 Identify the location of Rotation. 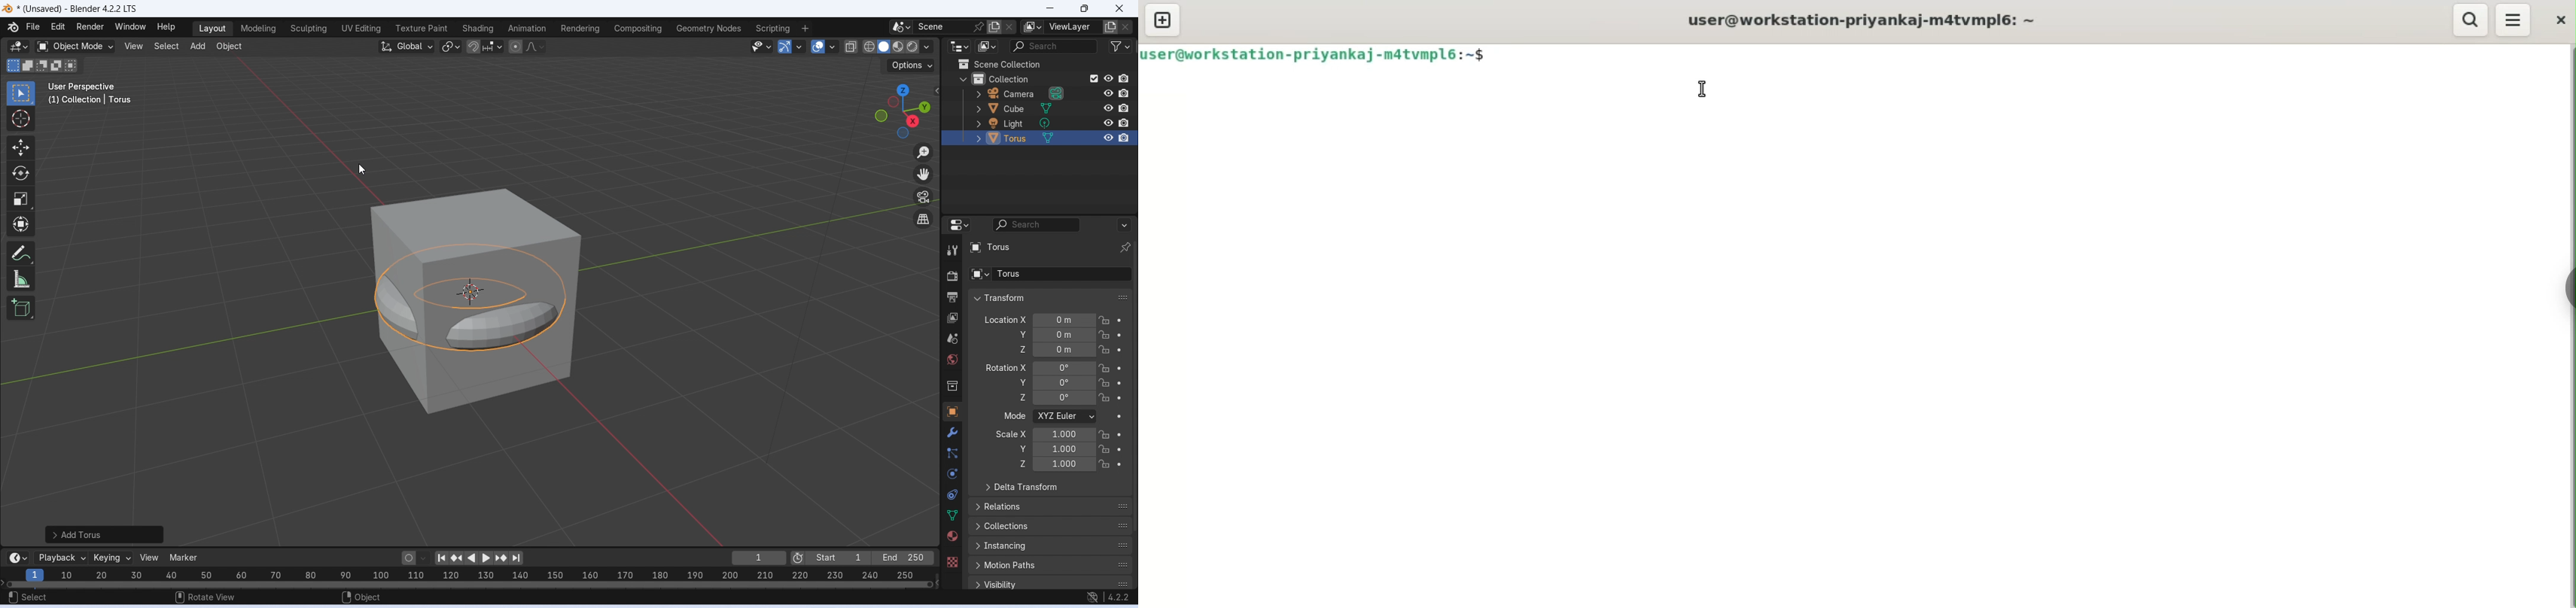
(1078, 367).